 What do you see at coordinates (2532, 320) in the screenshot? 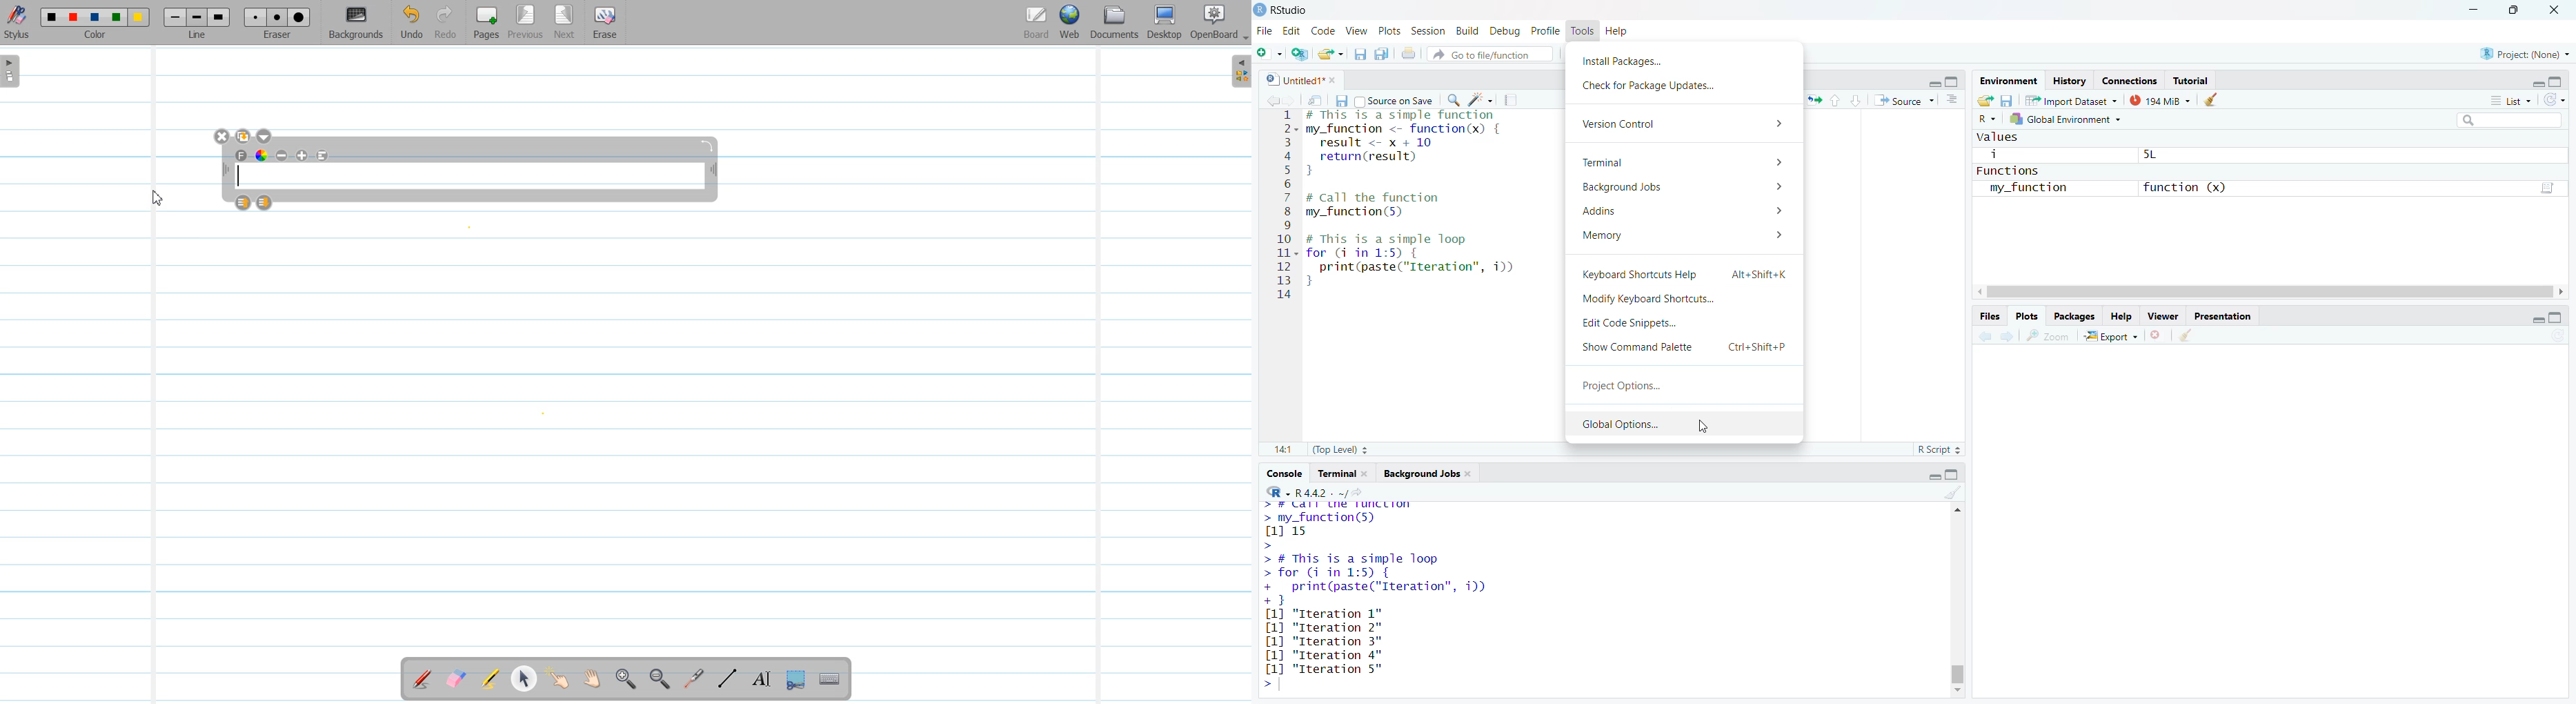
I see `minimize` at bounding box center [2532, 320].